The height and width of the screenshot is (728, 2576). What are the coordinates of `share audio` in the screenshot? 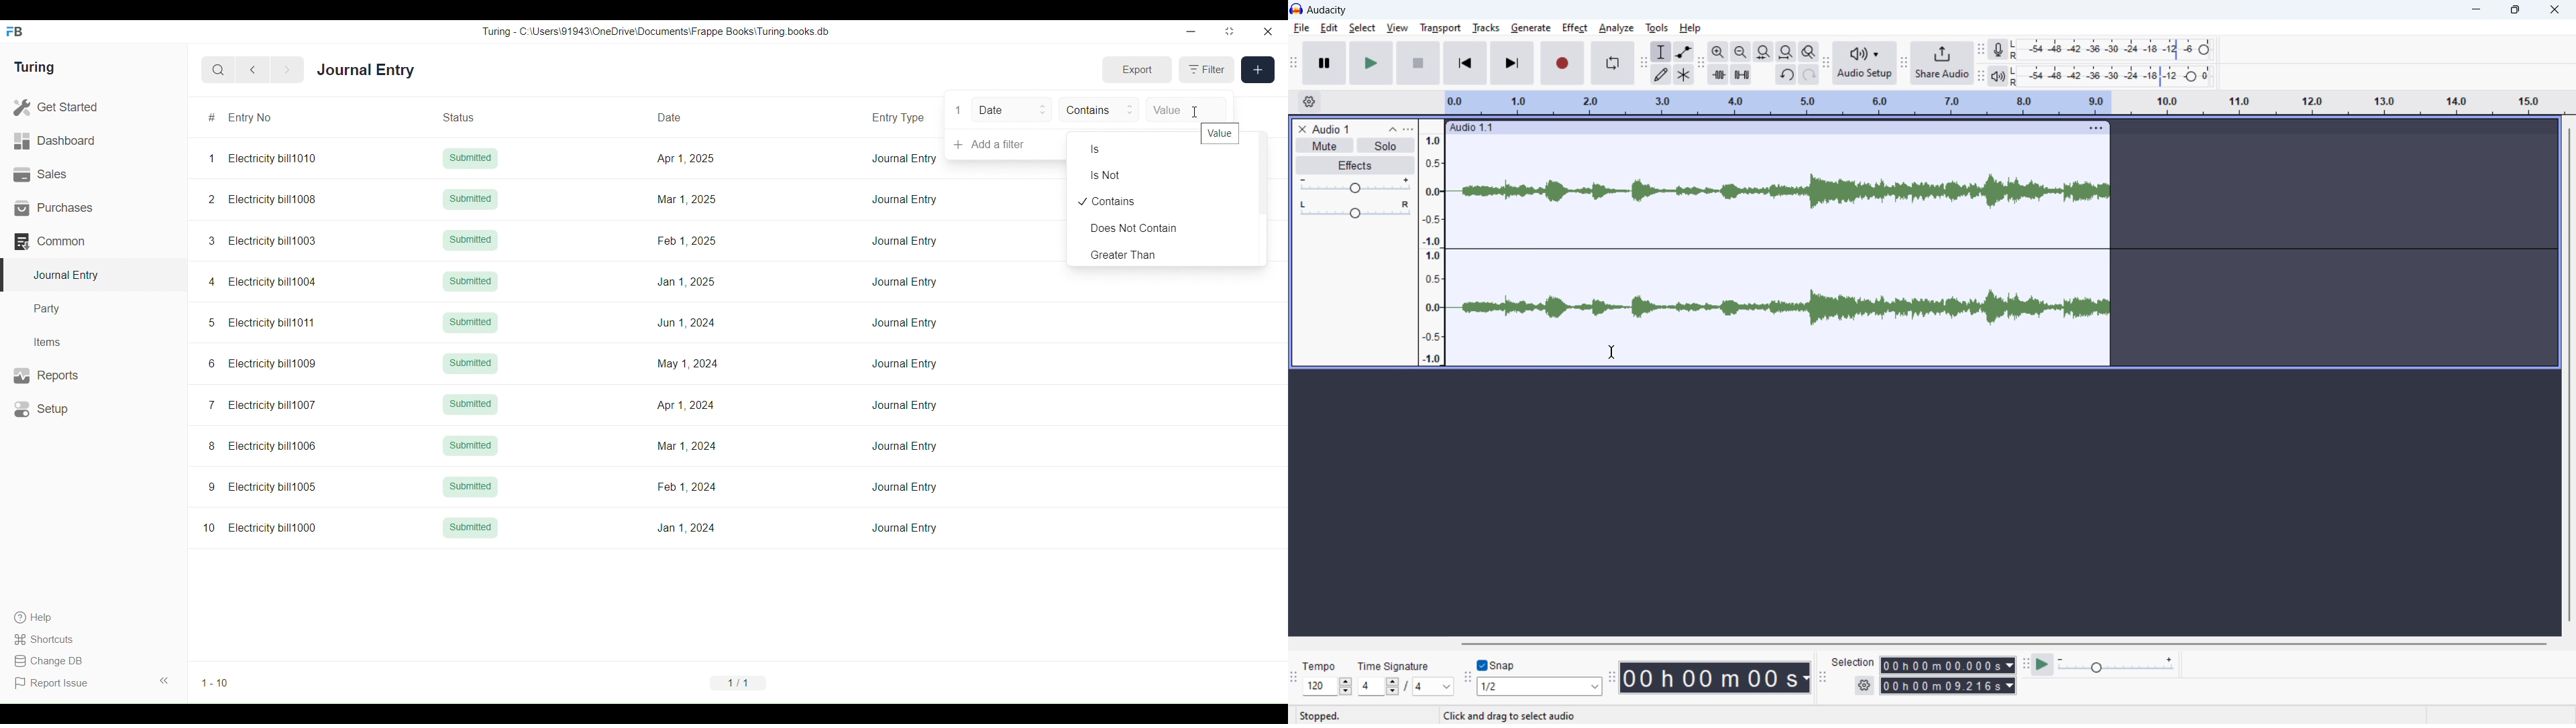 It's located at (1943, 63).